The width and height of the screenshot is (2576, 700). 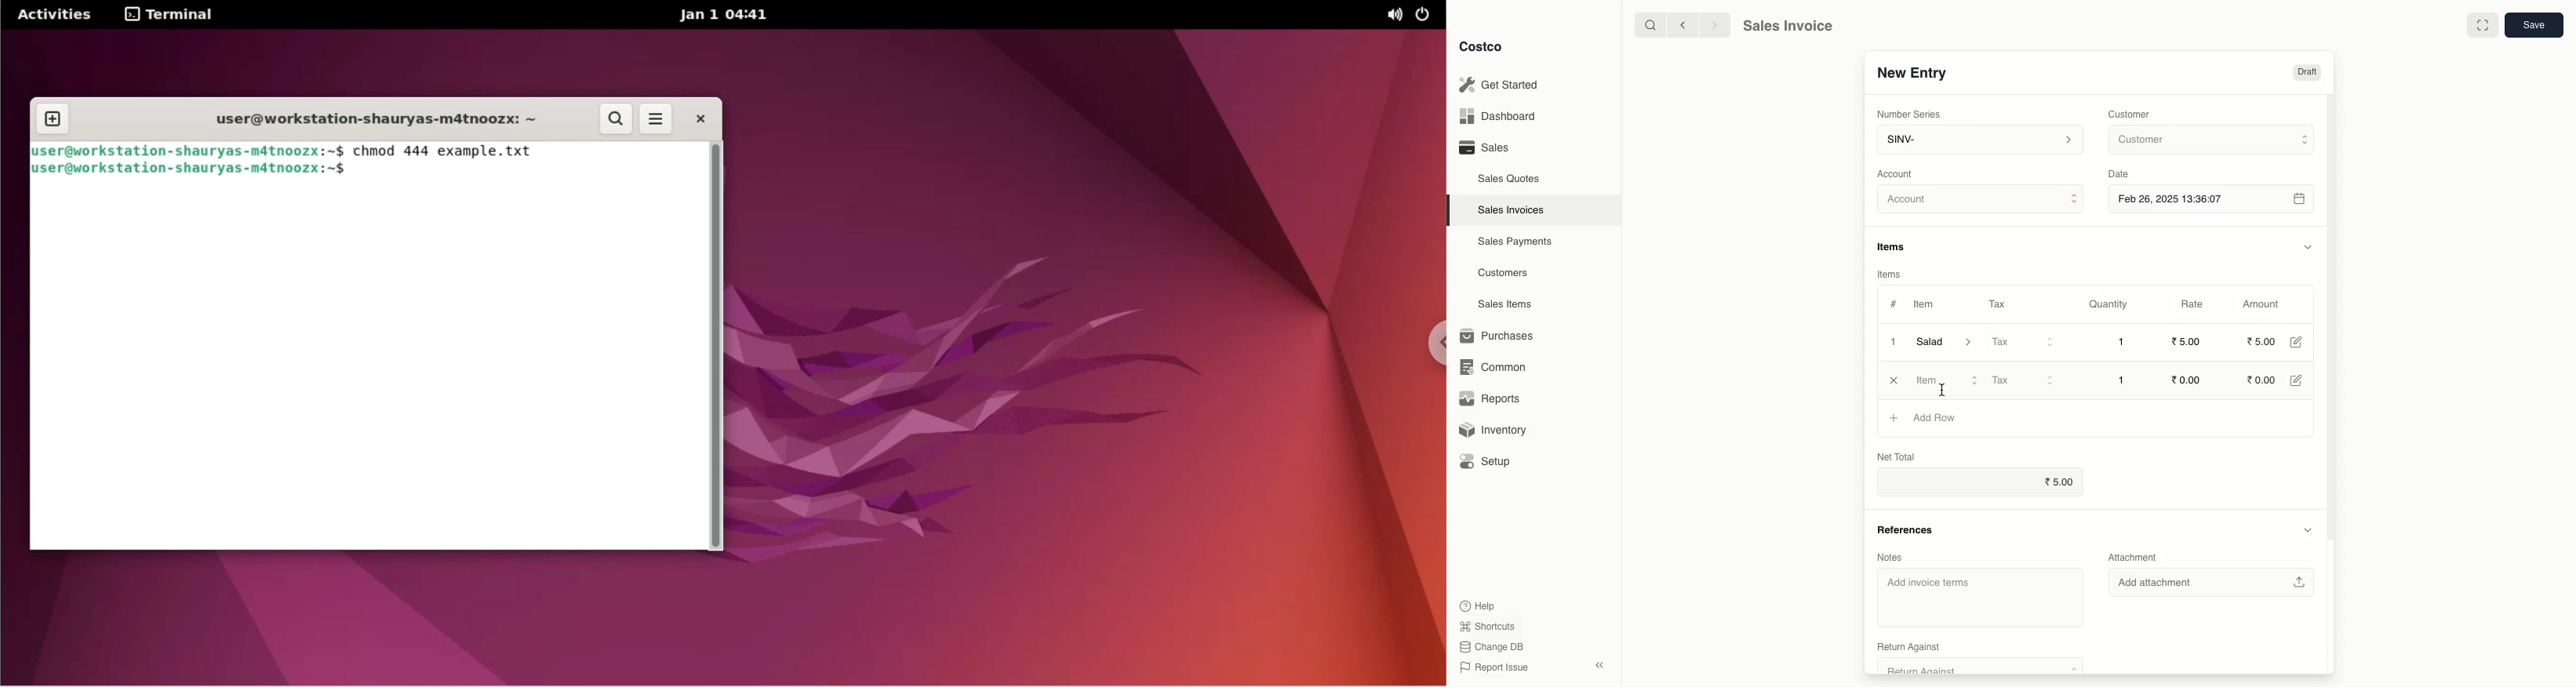 What do you see at coordinates (1979, 141) in the screenshot?
I see `SINV-` at bounding box center [1979, 141].